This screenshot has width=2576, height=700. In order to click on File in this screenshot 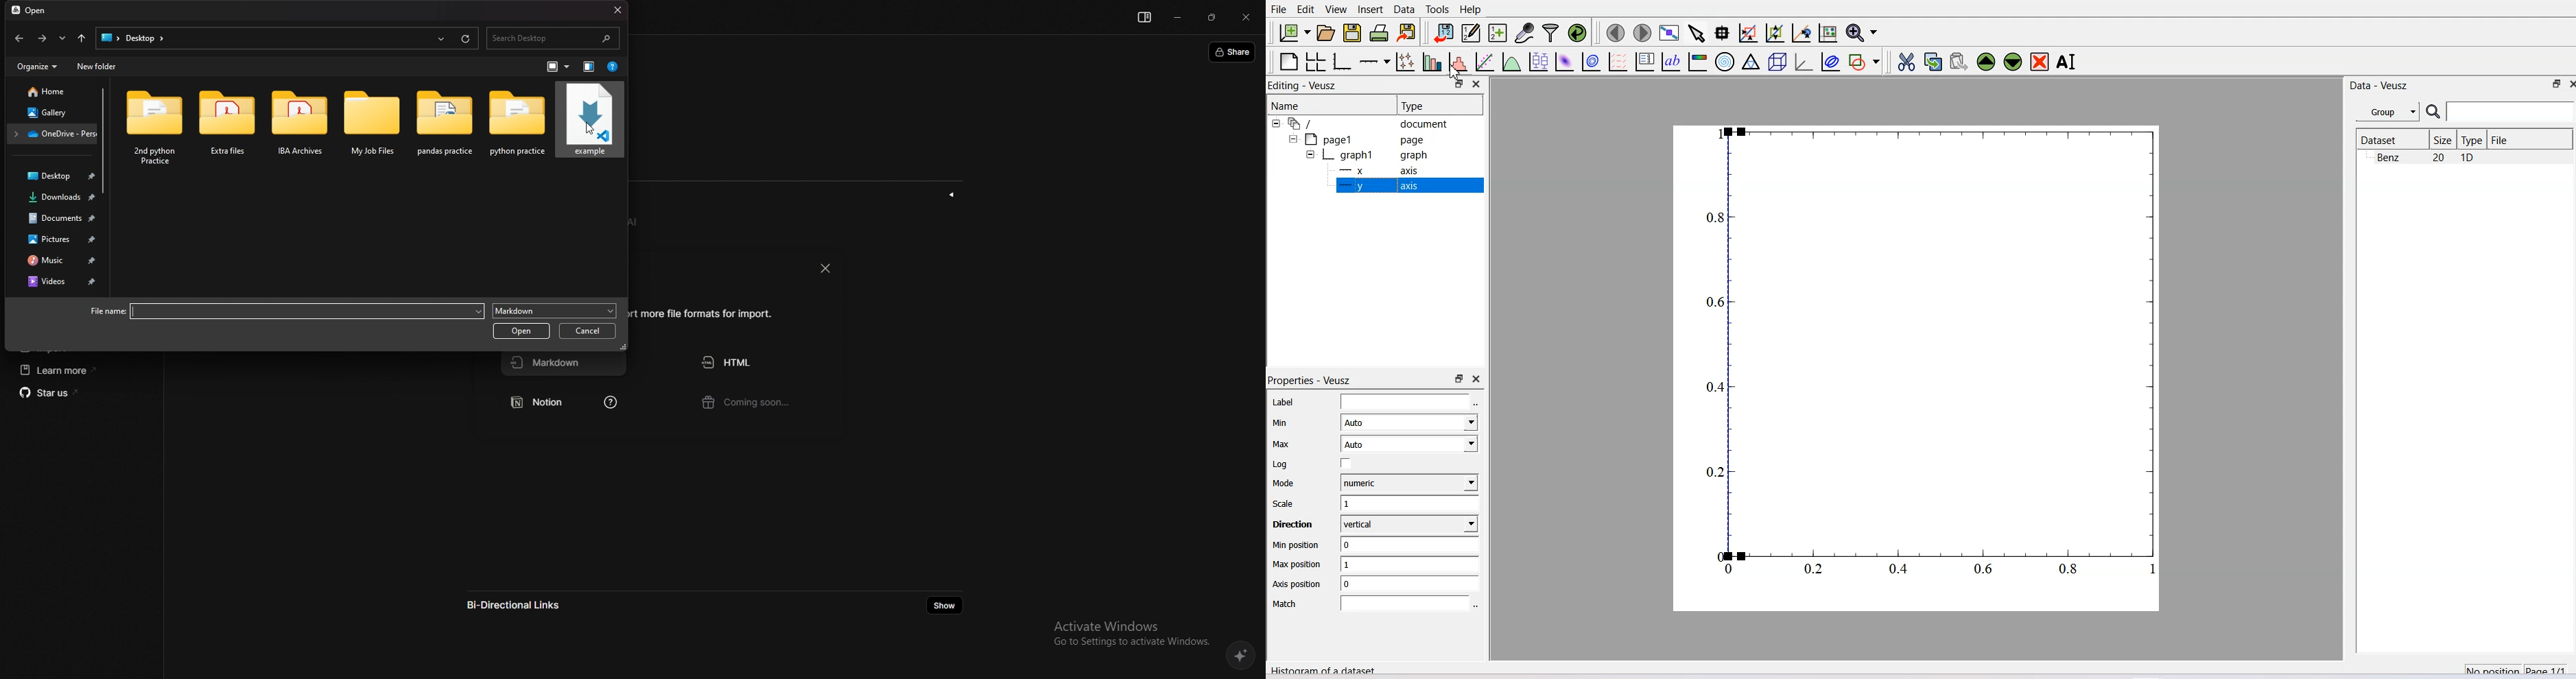, I will do `click(2501, 139)`.